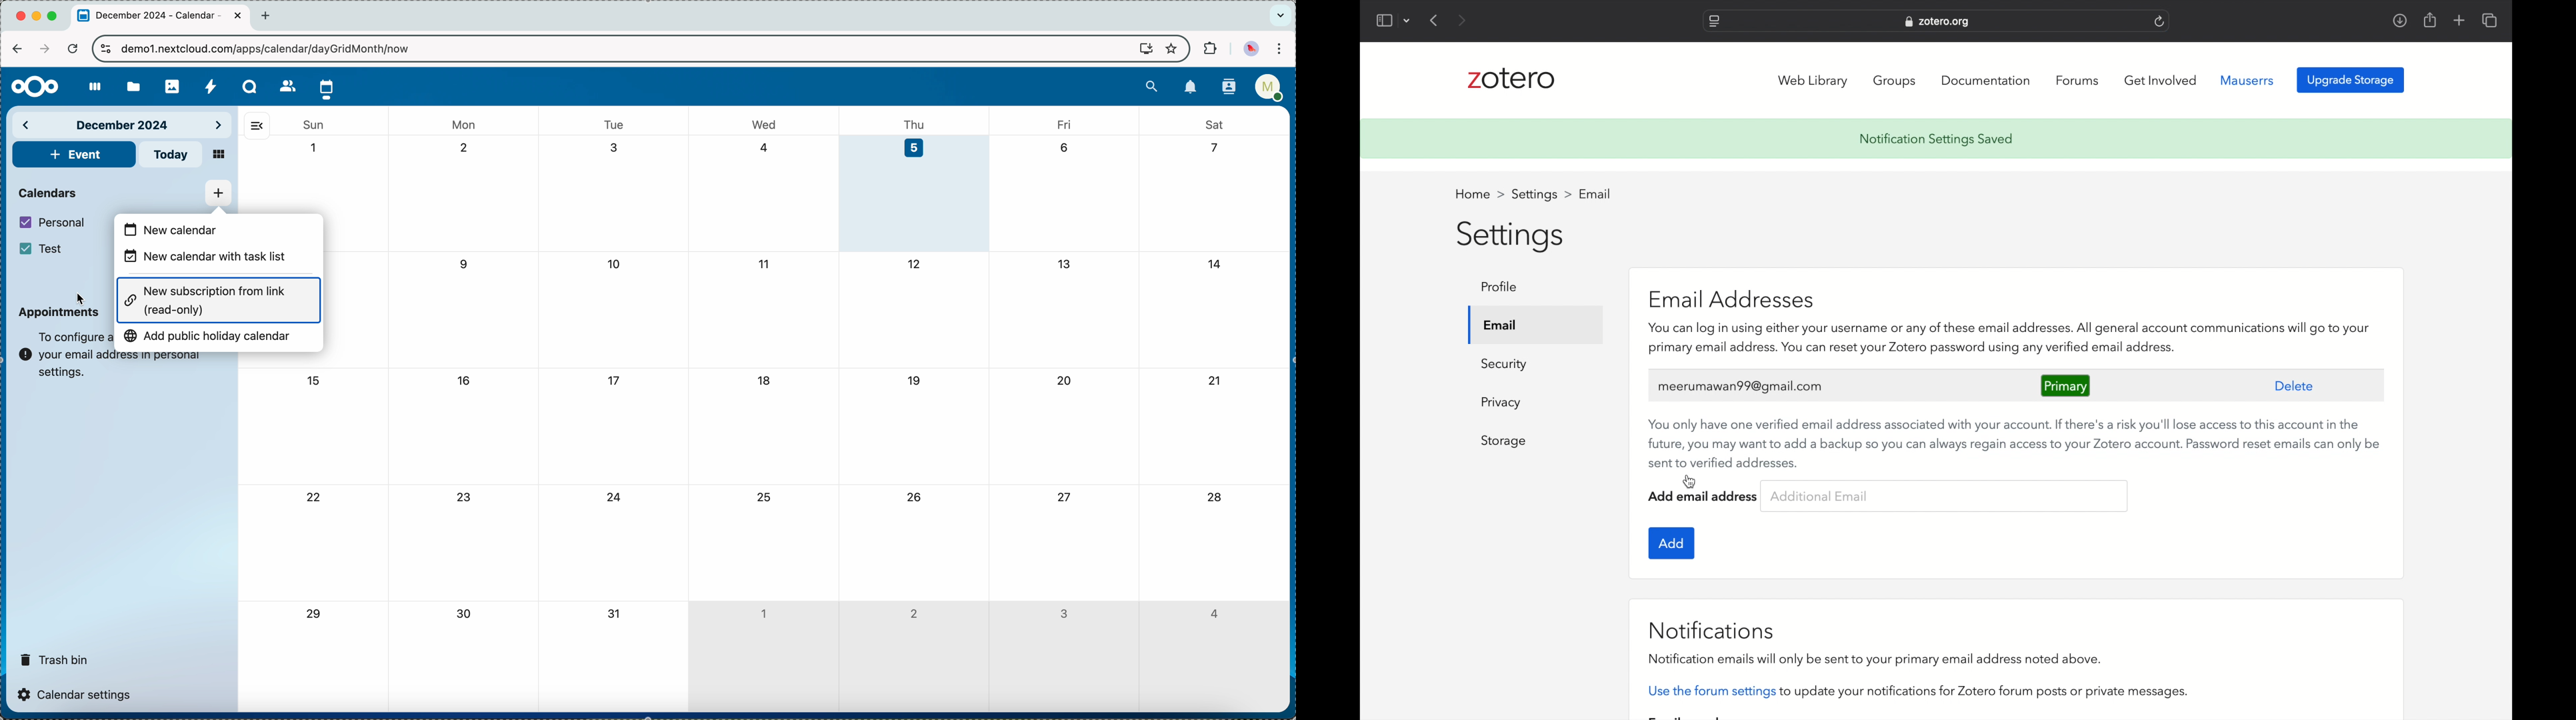 This screenshot has height=728, width=2576. What do you see at coordinates (1917, 691) in the screenshot?
I see `use the forum settings too update your notifications for zotero forum posts or private messages` at bounding box center [1917, 691].